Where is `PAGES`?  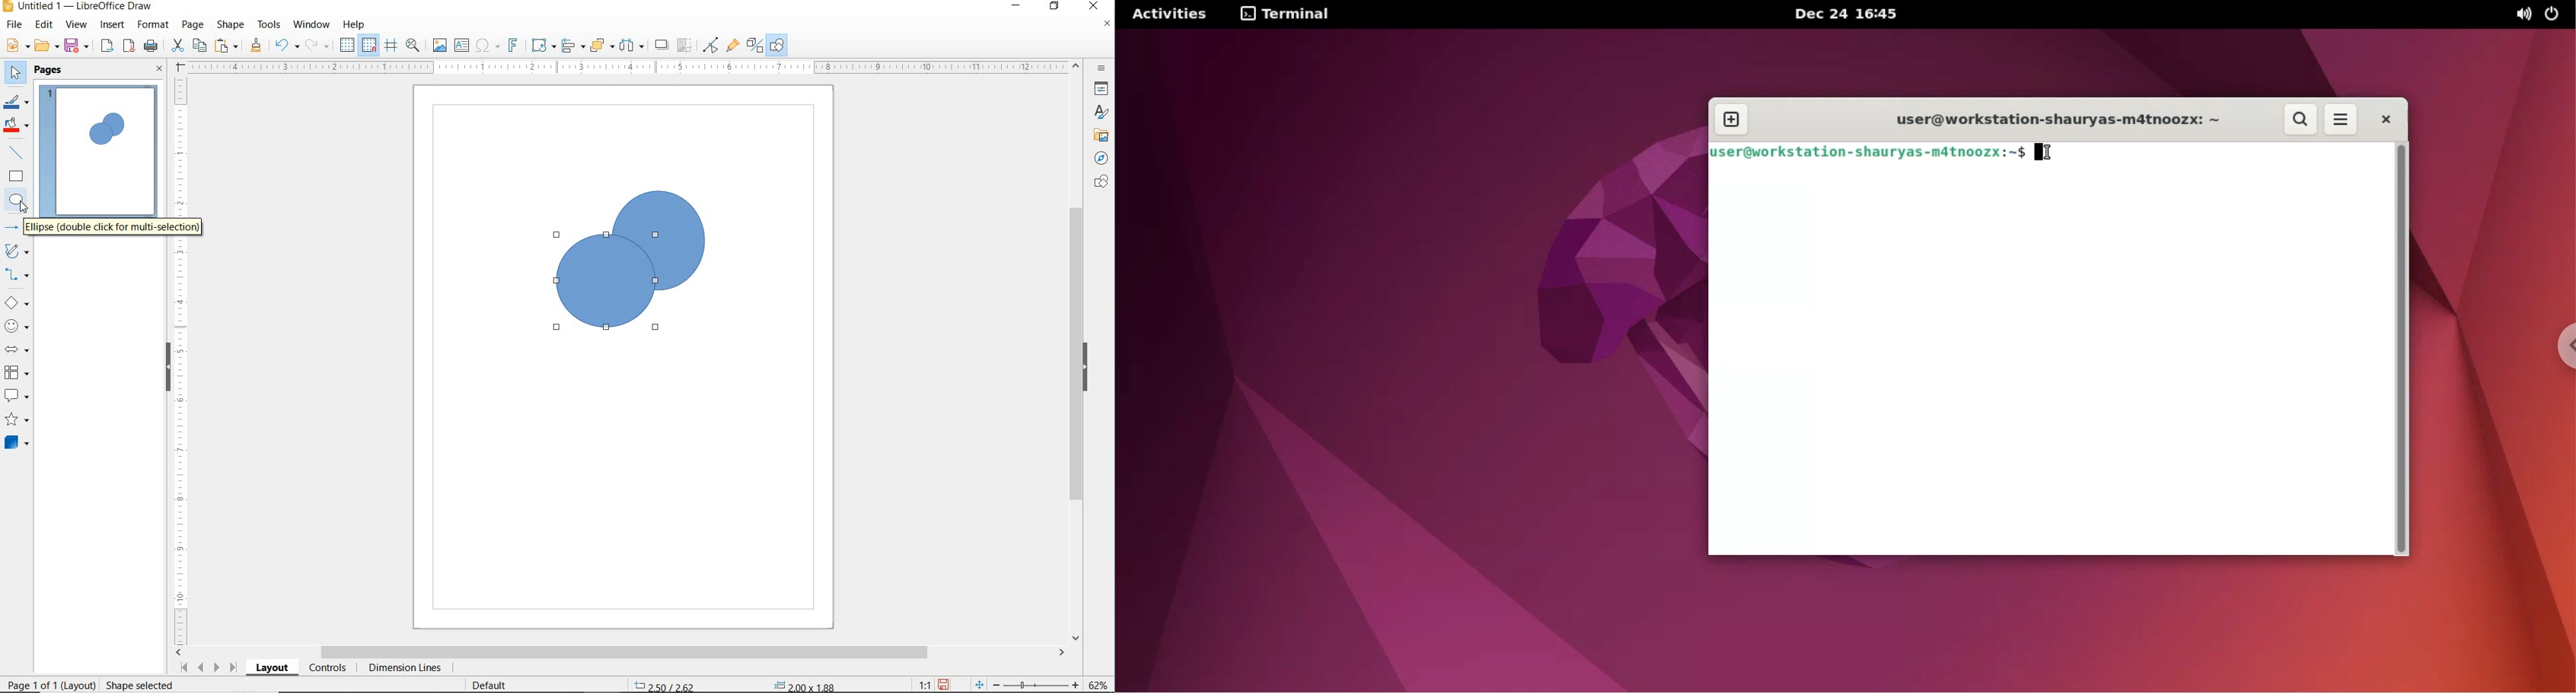
PAGES is located at coordinates (50, 70).